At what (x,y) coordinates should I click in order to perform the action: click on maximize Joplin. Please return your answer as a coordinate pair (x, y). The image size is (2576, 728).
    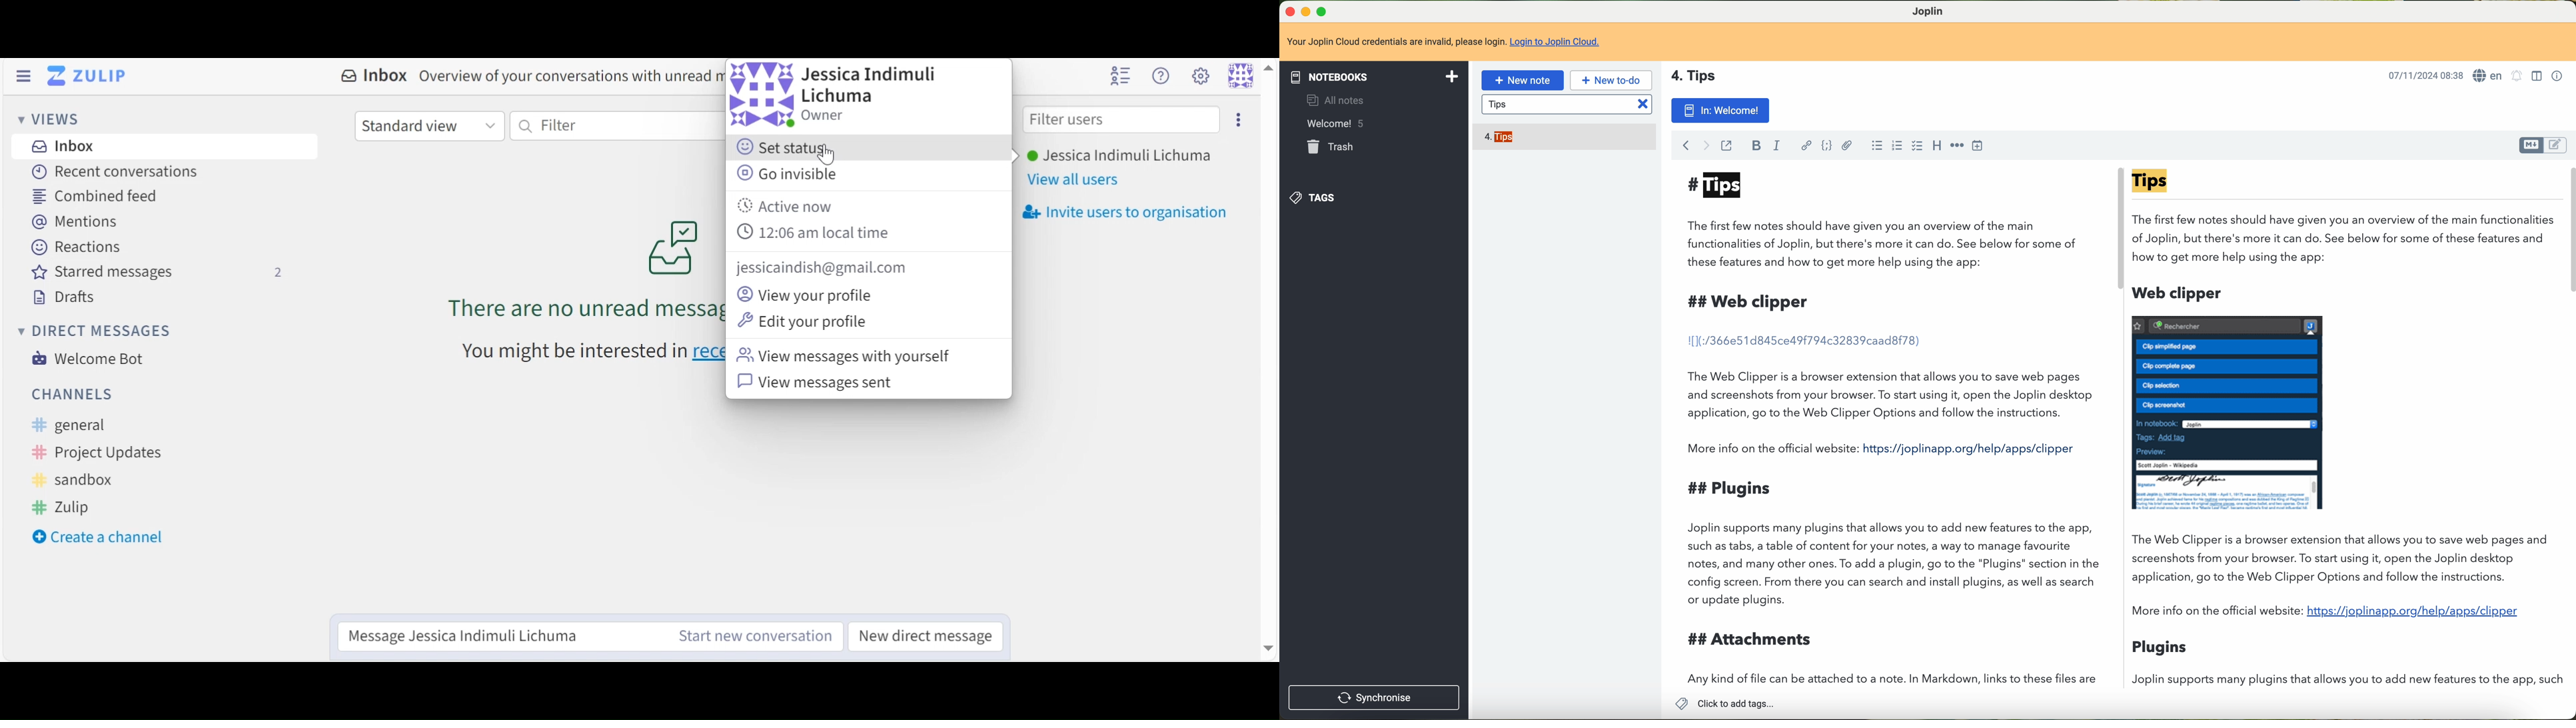
    Looking at the image, I should click on (1324, 11).